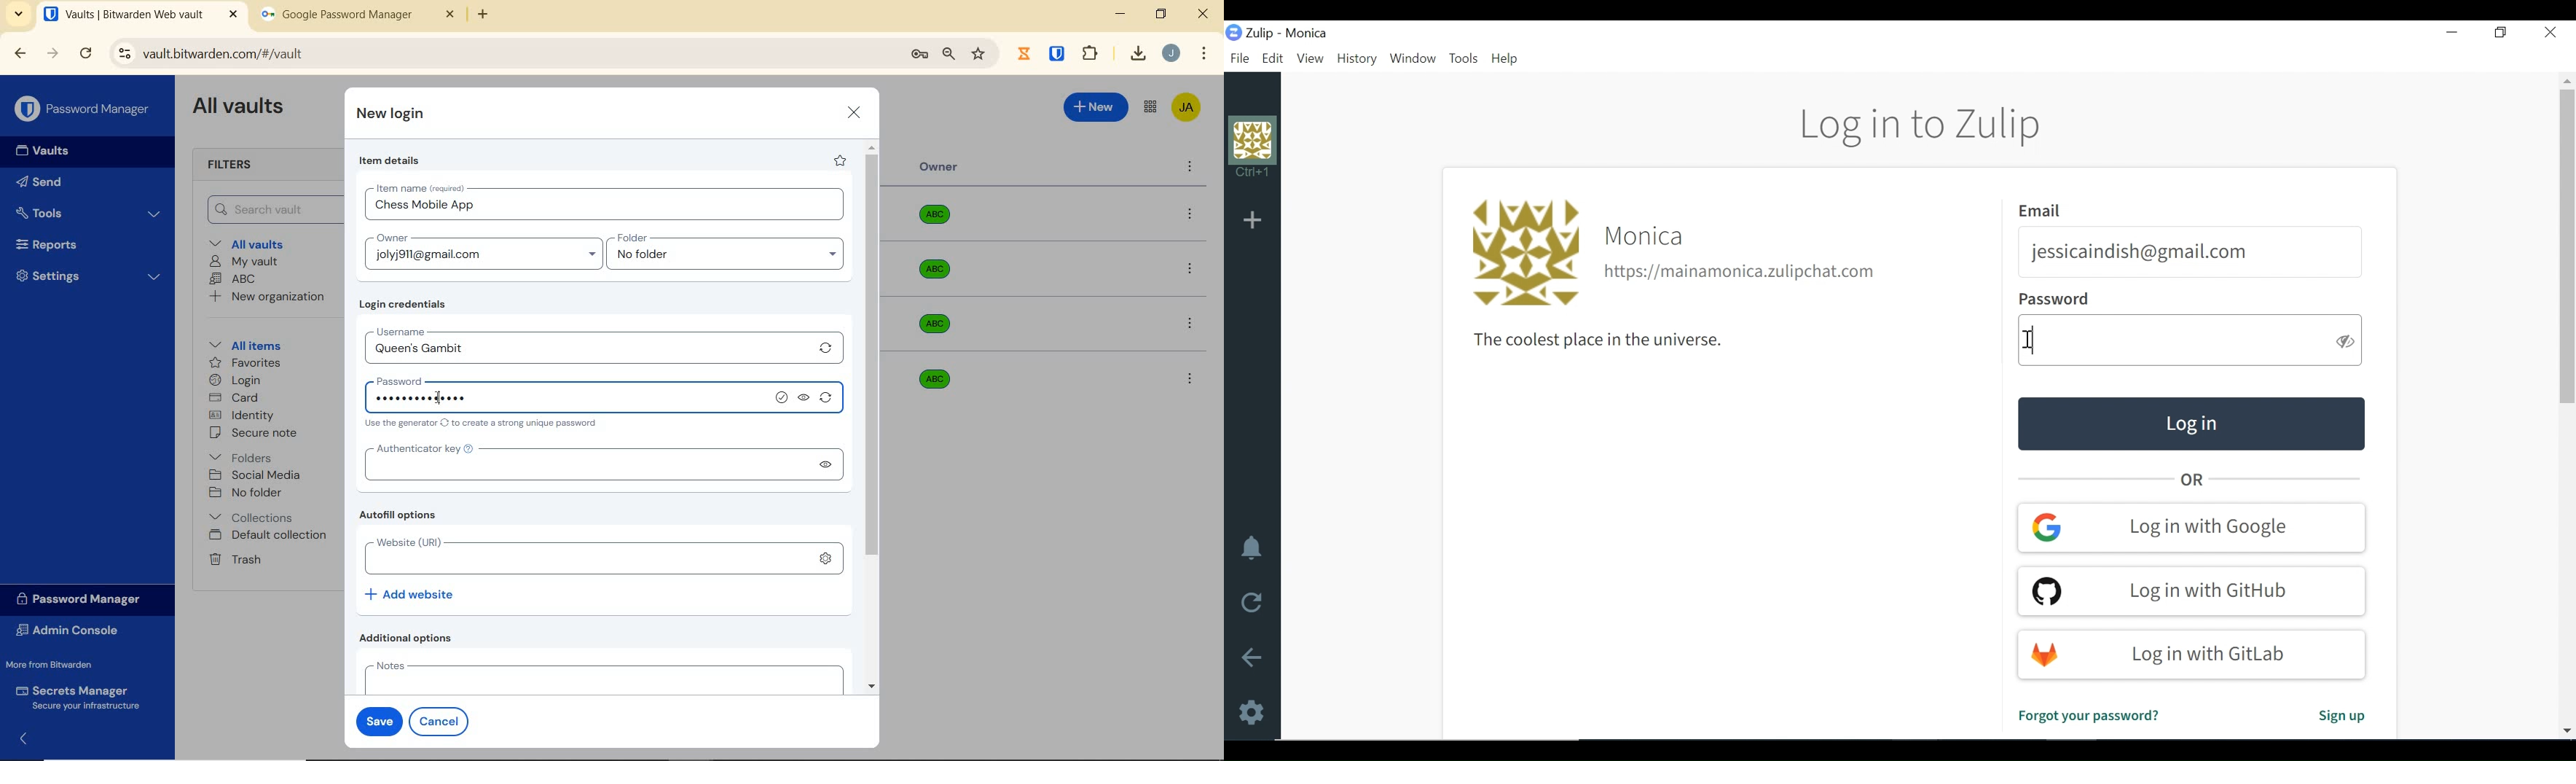 The width and height of the screenshot is (2576, 784). Describe the element at coordinates (390, 161) in the screenshot. I see `item details` at that location.